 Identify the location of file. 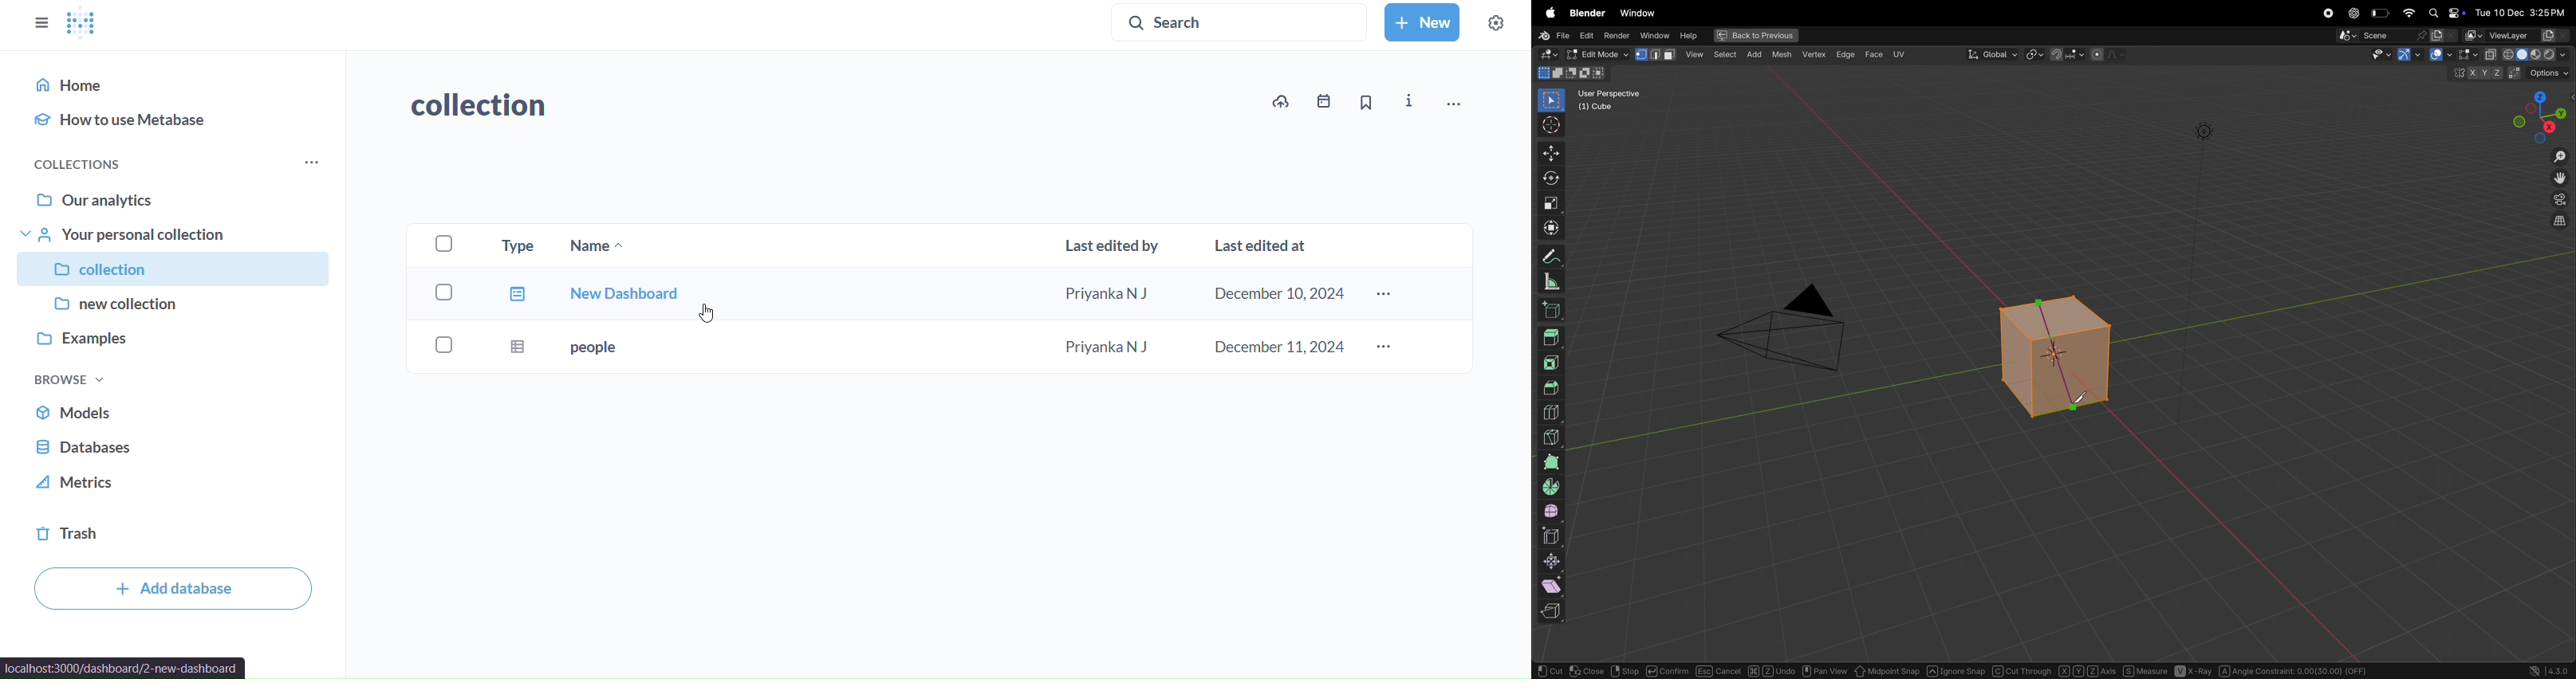
(1551, 34).